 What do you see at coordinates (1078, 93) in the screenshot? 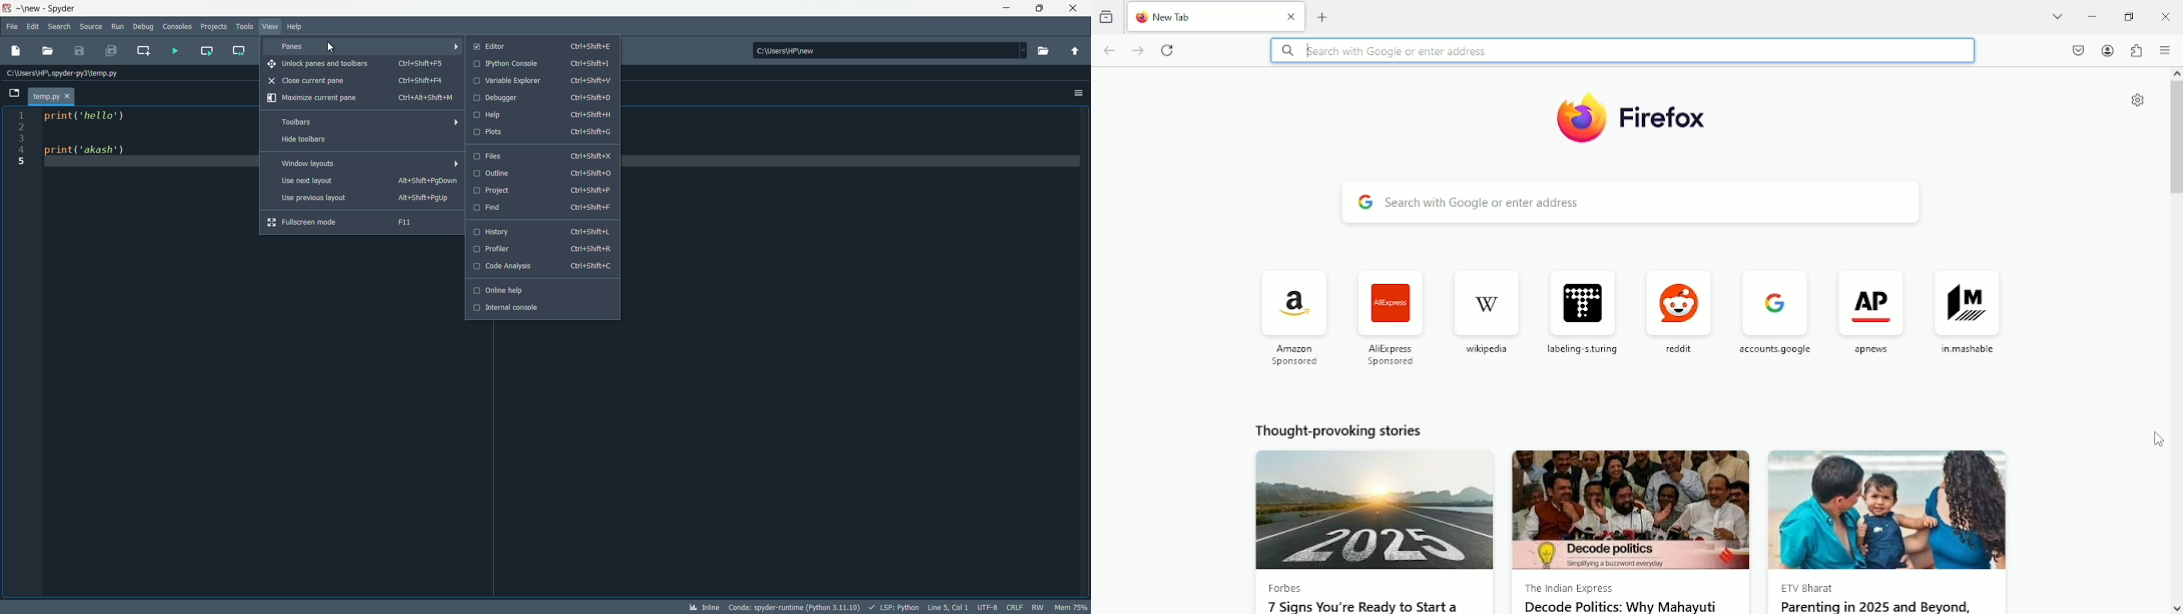
I see `options` at bounding box center [1078, 93].